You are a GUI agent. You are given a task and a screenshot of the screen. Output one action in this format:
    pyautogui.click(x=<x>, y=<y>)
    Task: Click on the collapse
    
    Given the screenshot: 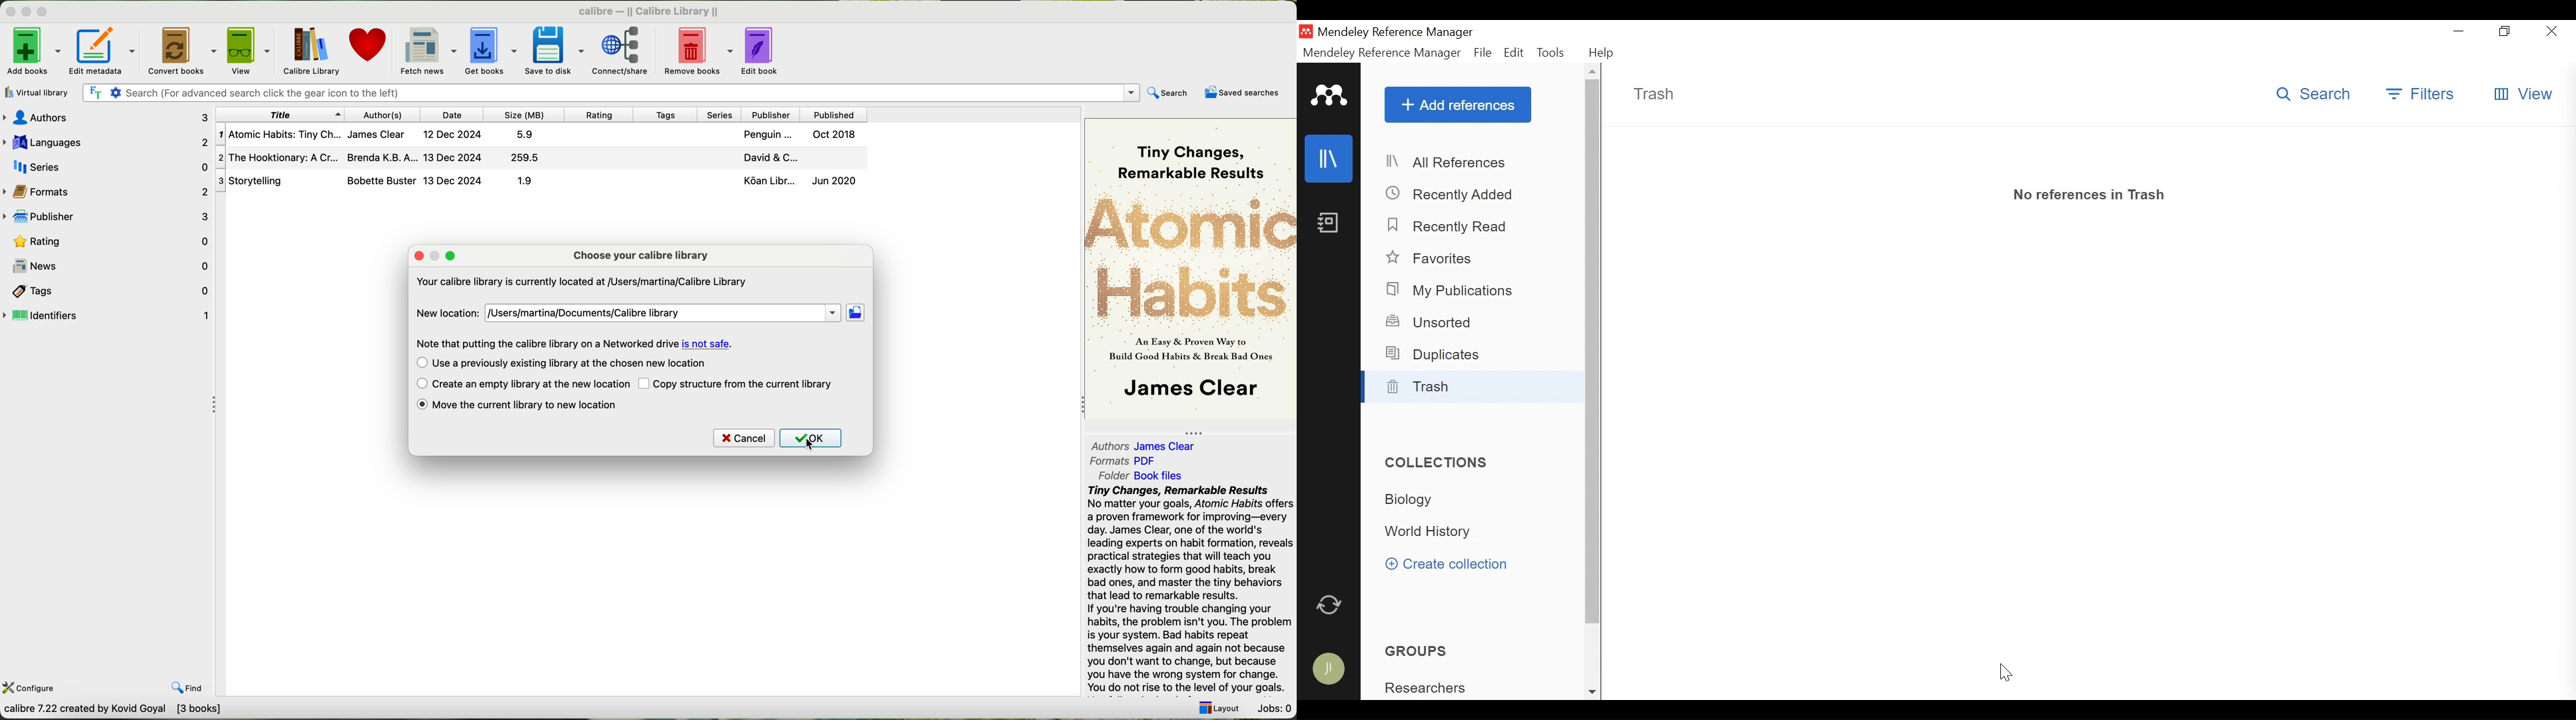 What is the action you would take?
    pyautogui.click(x=1079, y=406)
    